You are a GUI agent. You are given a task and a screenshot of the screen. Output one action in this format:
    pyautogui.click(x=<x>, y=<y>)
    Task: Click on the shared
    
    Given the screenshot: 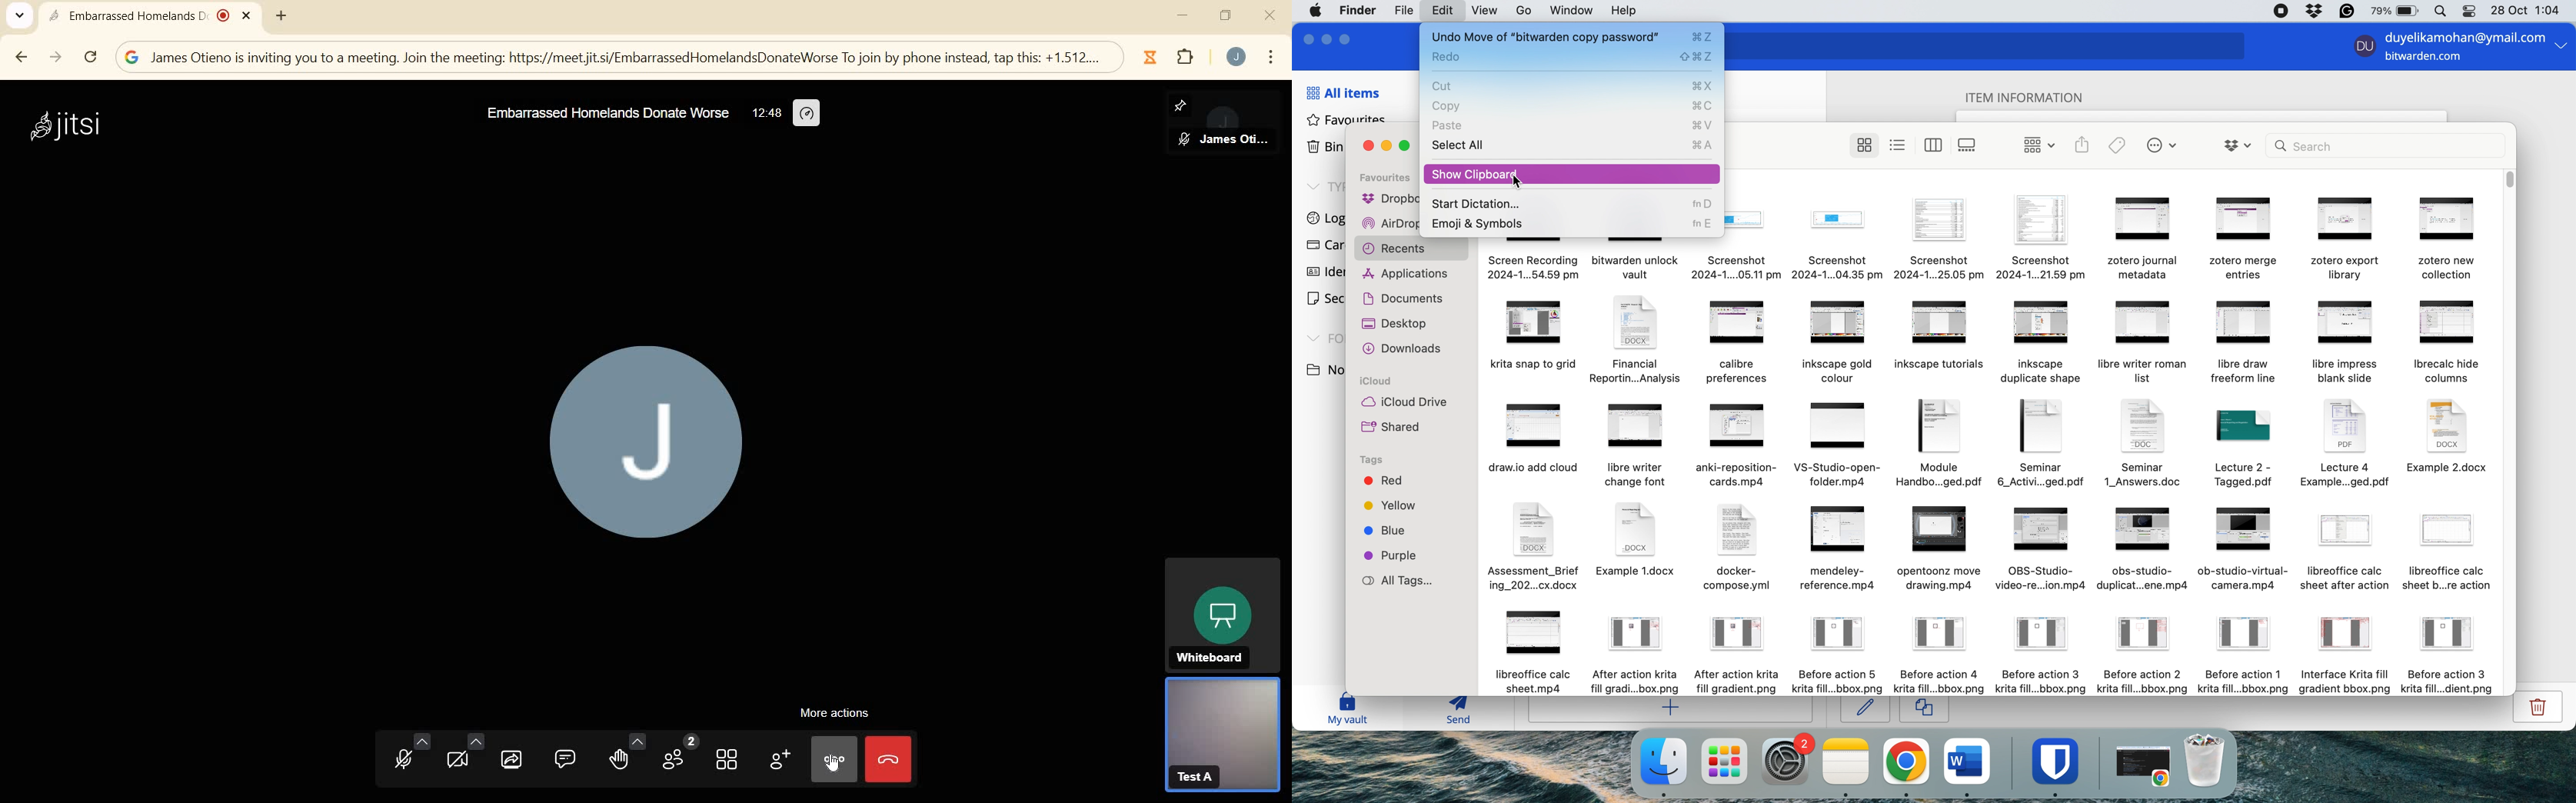 What is the action you would take?
    pyautogui.click(x=1394, y=428)
    